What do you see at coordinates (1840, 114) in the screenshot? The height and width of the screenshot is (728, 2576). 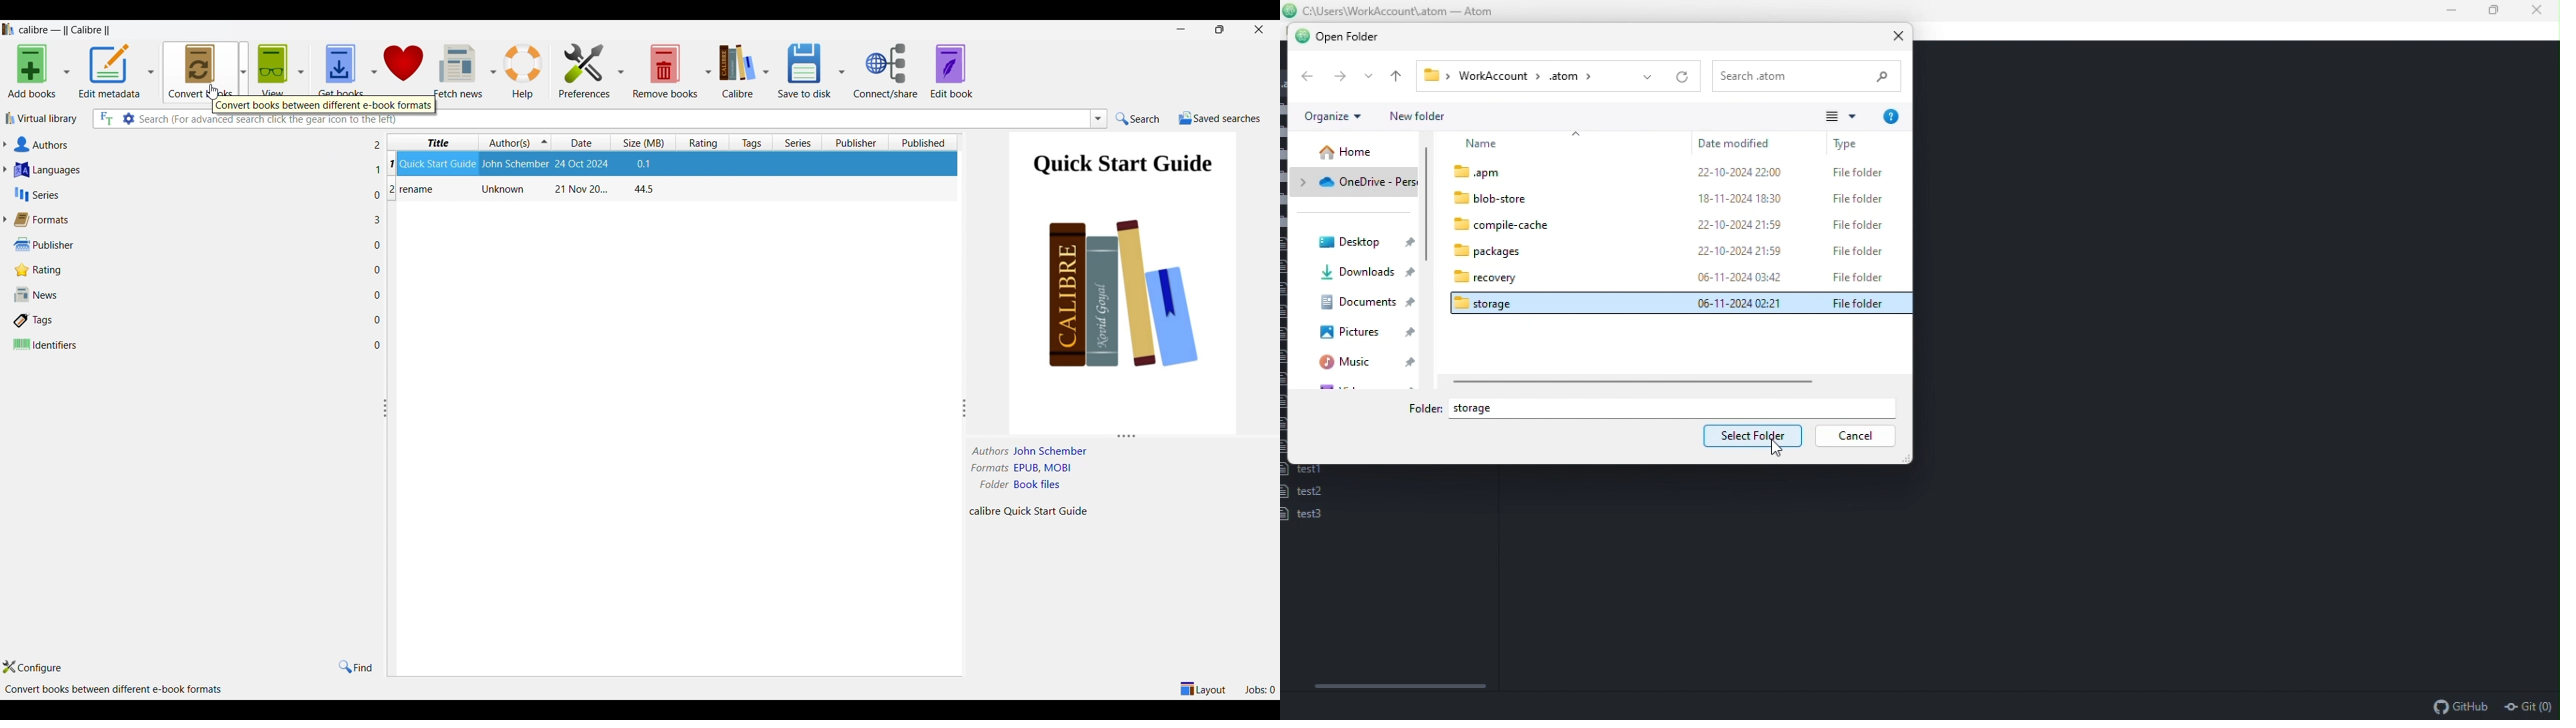 I see `View` at bounding box center [1840, 114].